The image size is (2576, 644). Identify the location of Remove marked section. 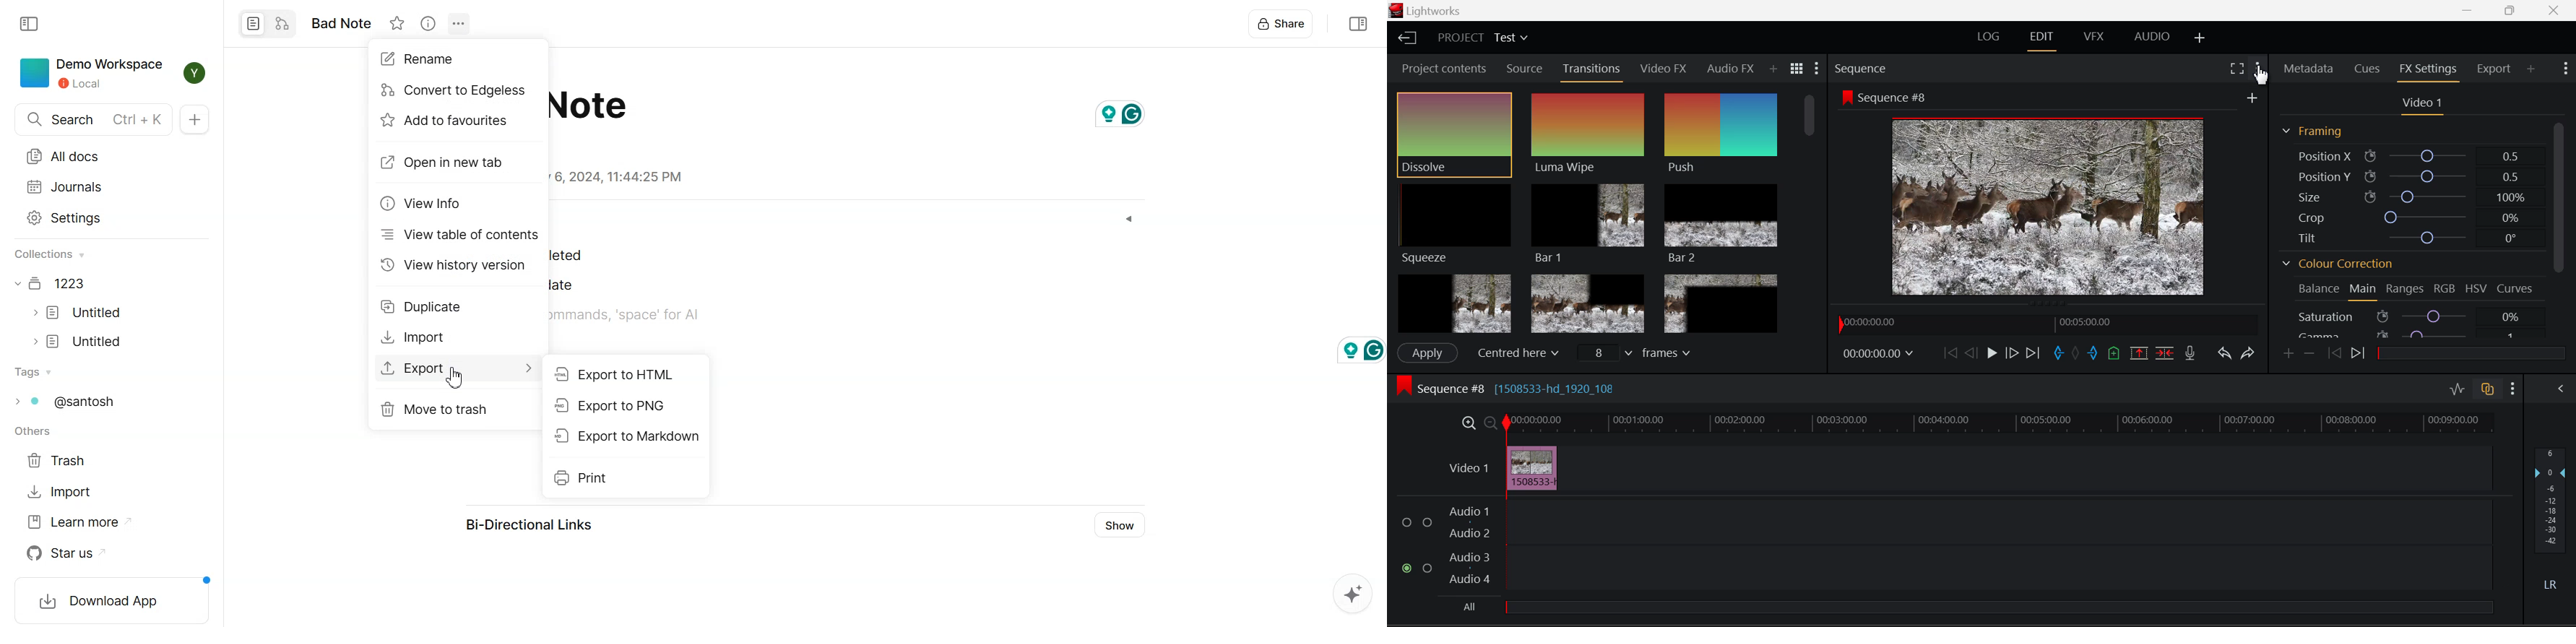
(2140, 353).